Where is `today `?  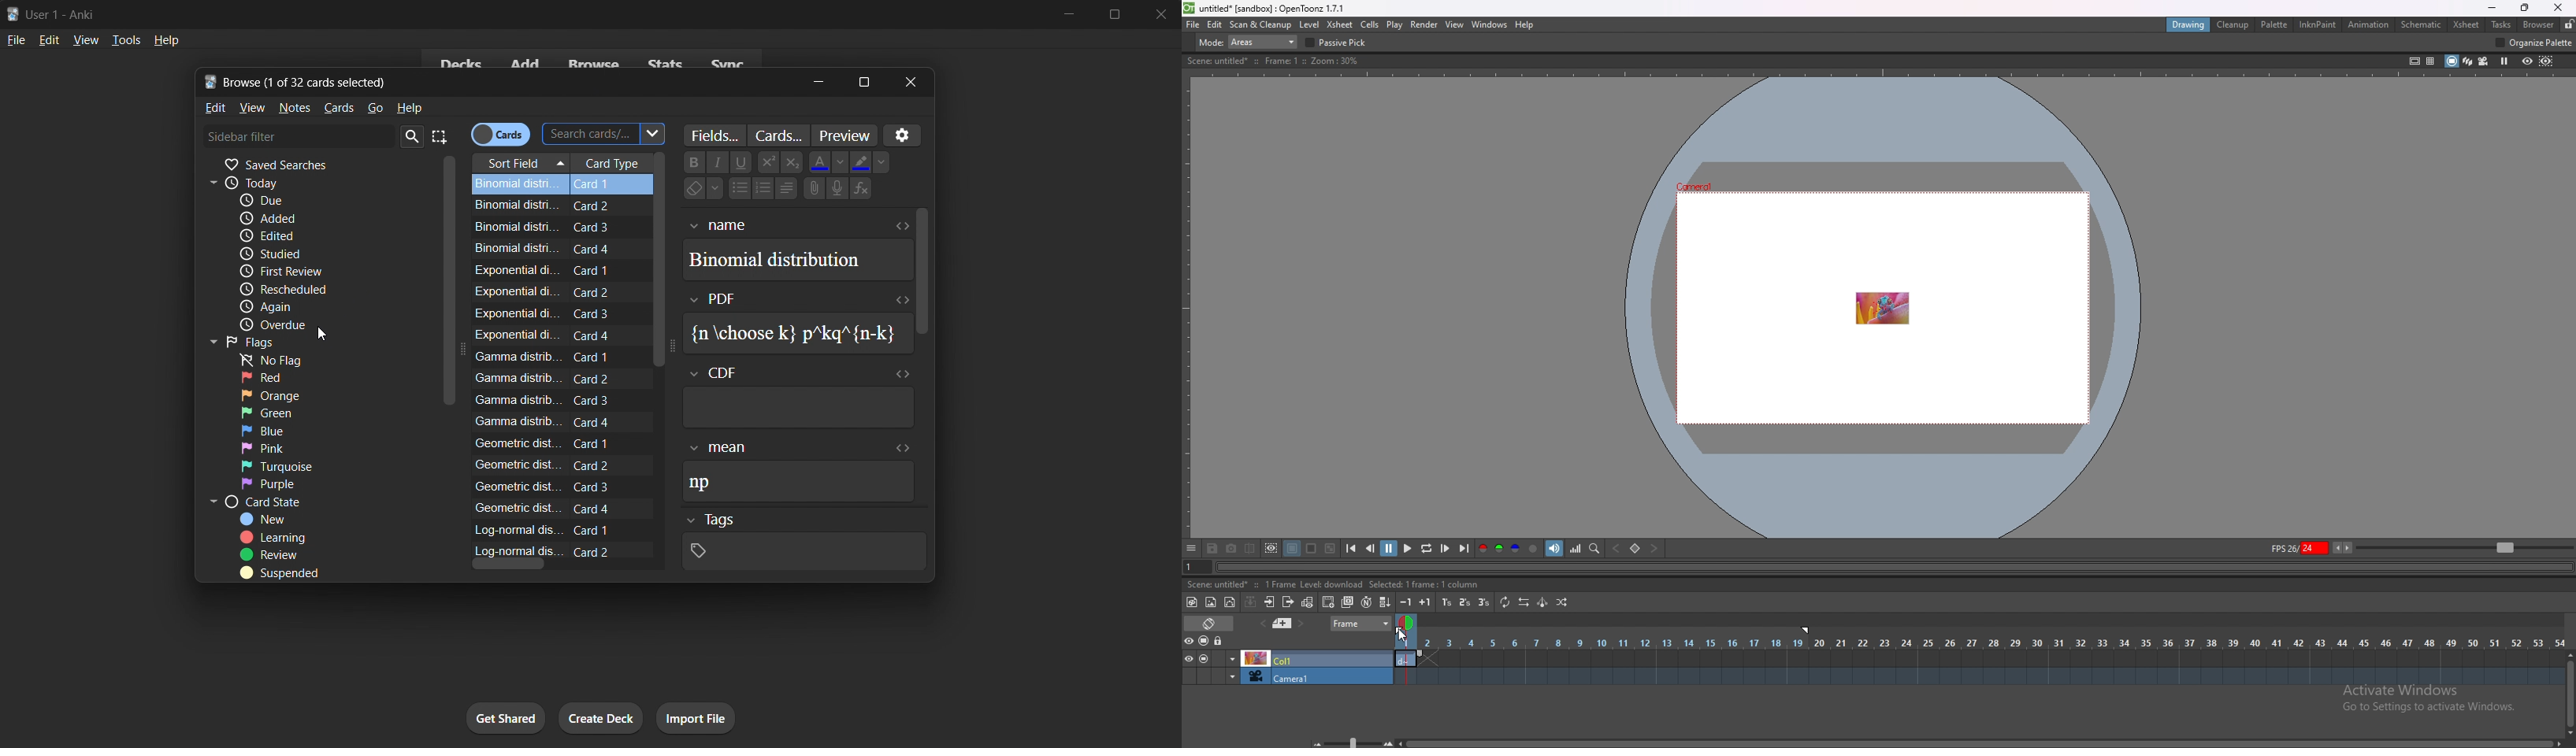 today  is located at coordinates (316, 182).